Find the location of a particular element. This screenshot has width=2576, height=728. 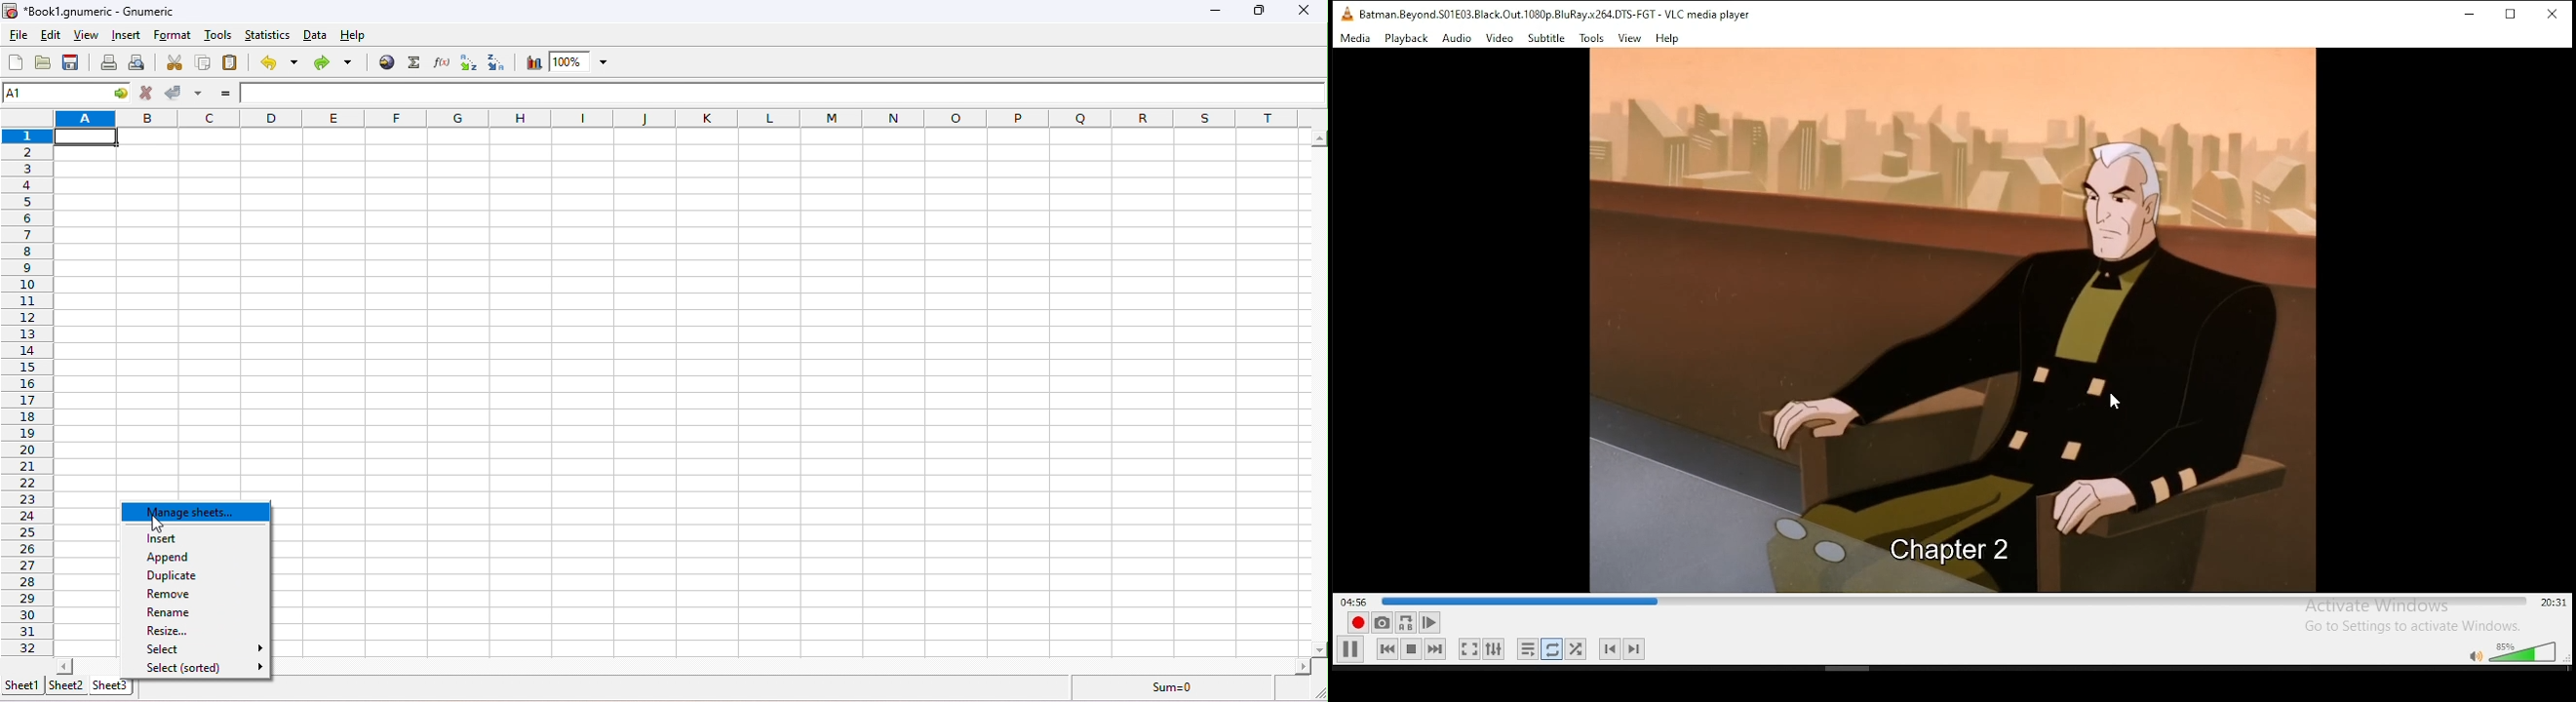

record is located at coordinates (1357, 623).